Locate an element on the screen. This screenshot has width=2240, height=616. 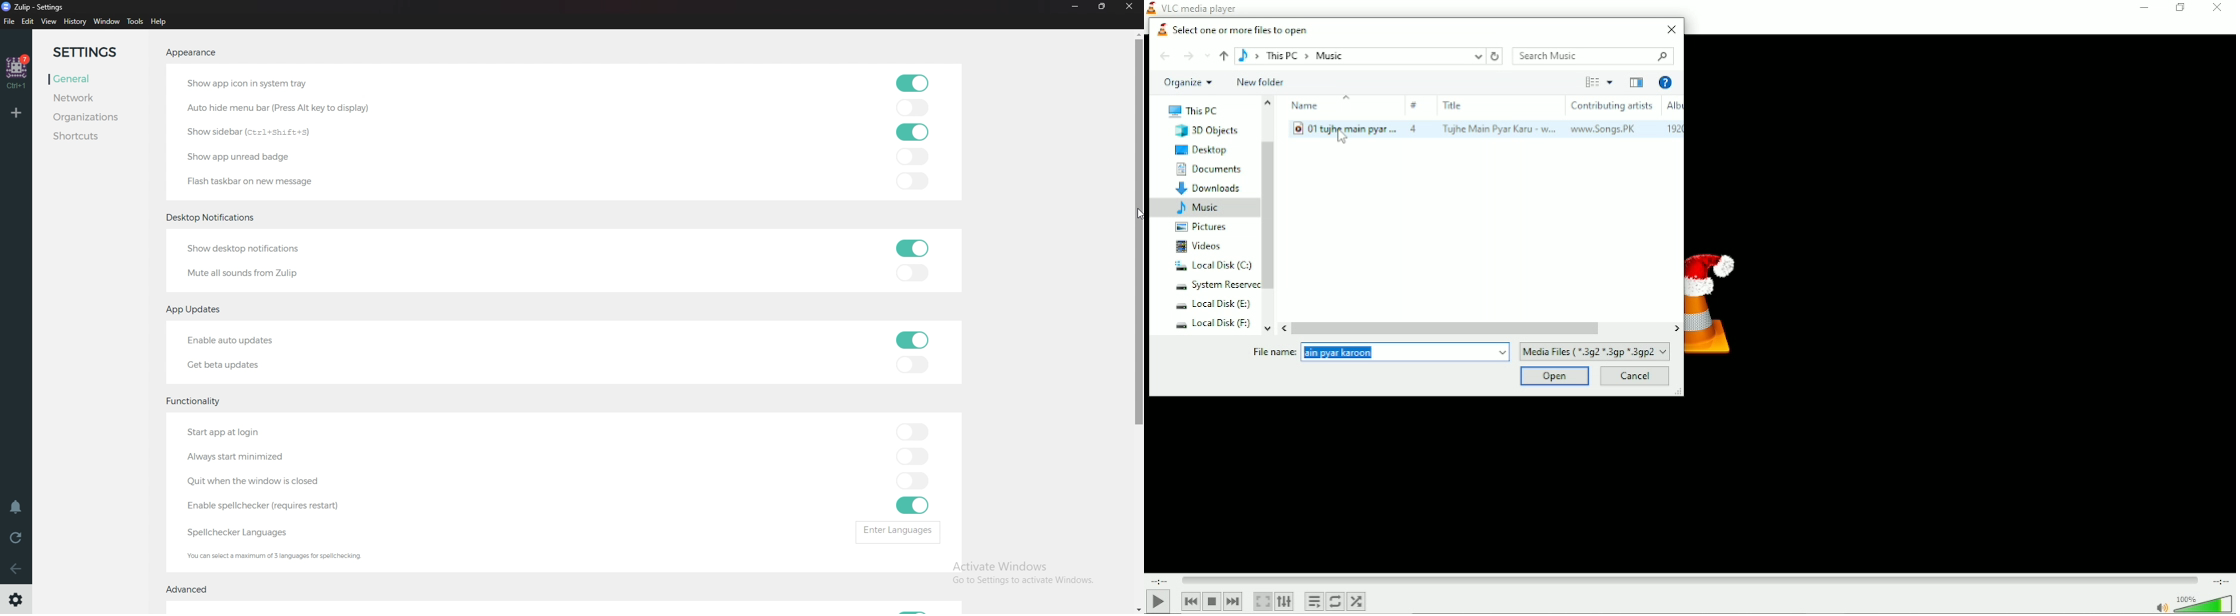
Flash taskbar on new message is located at coordinates (260, 181).